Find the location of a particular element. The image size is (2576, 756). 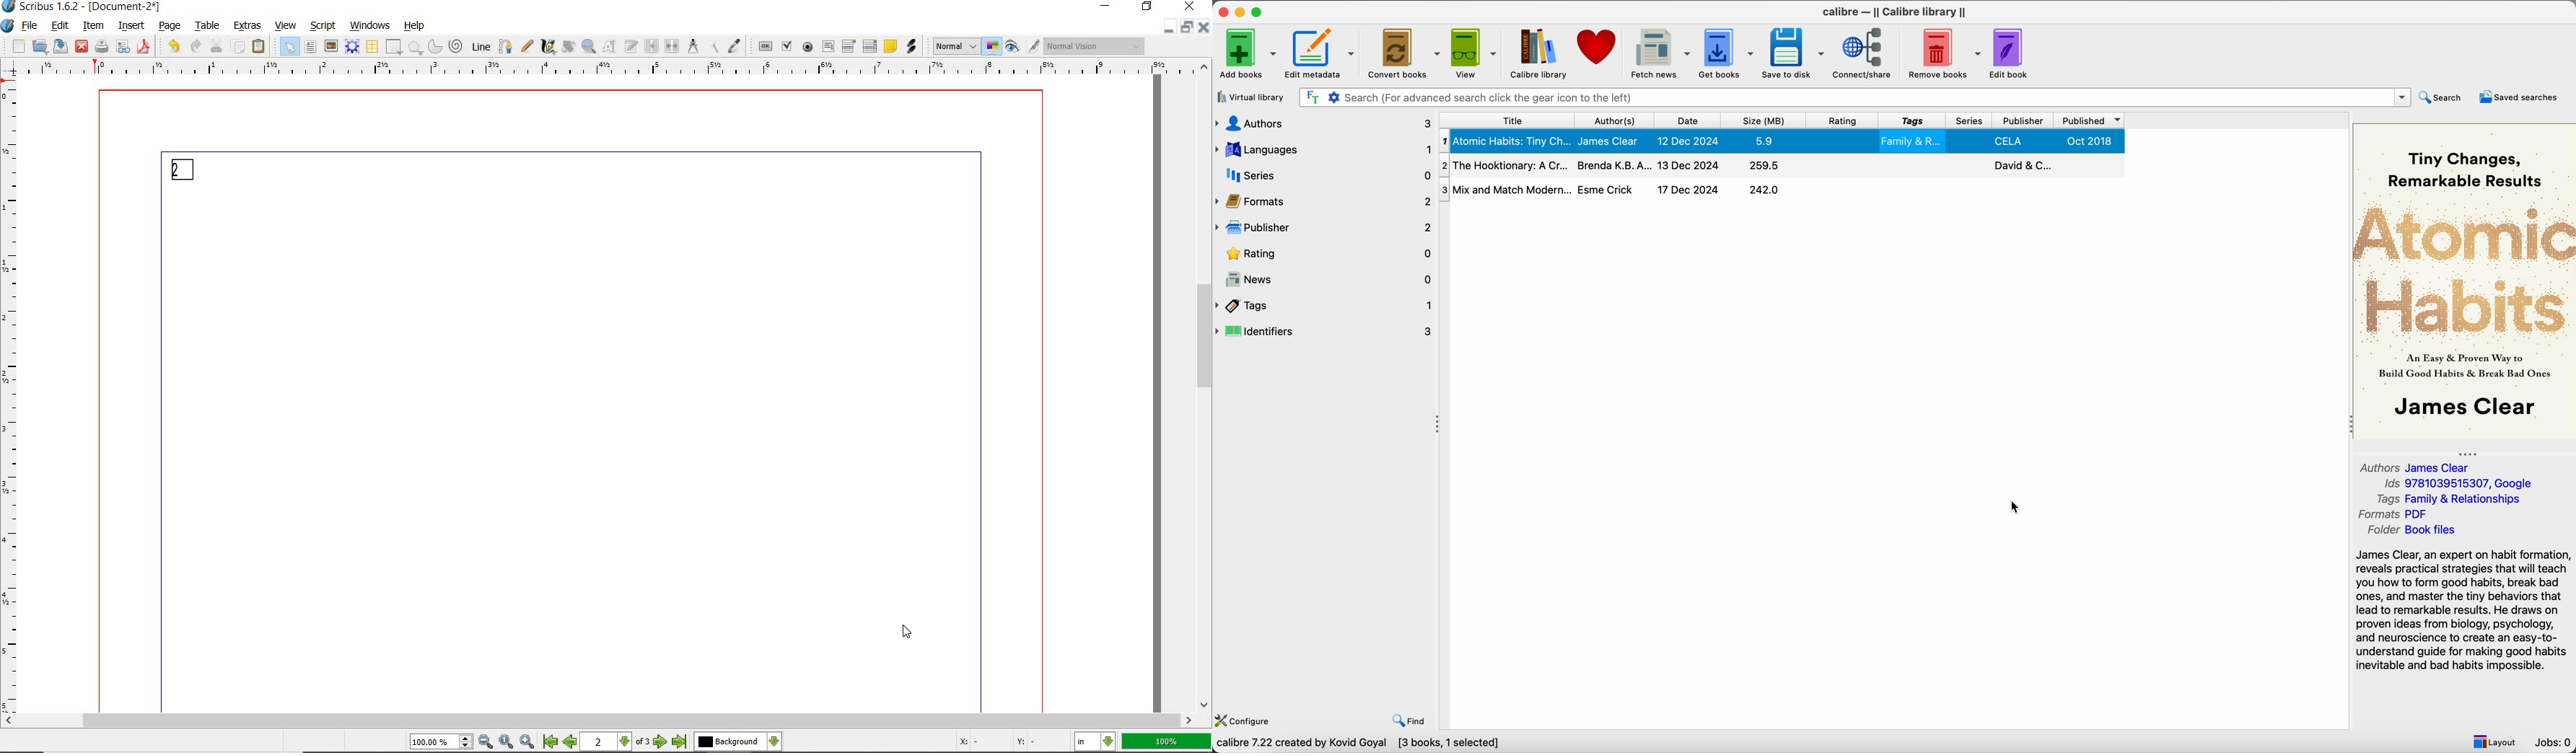

new is located at coordinates (19, 47).